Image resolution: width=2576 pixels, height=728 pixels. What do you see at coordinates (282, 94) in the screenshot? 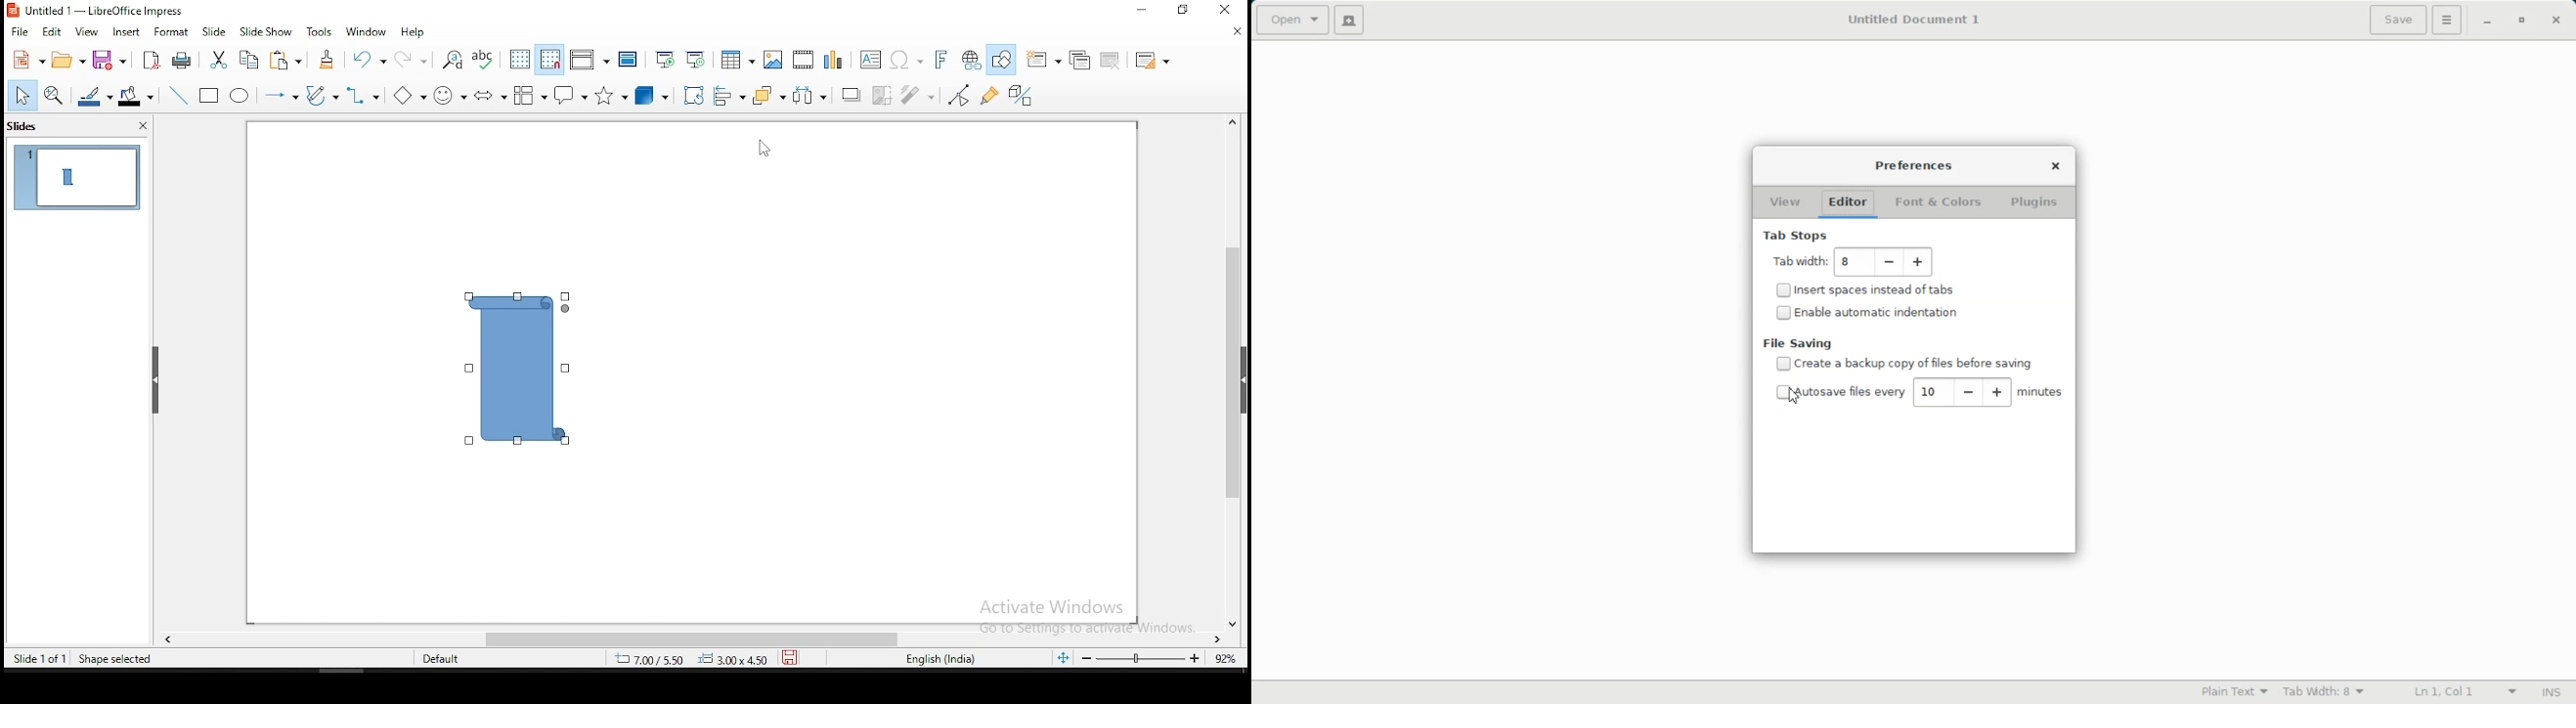
I see `lines and arrows` at bounding box center [282, 94].